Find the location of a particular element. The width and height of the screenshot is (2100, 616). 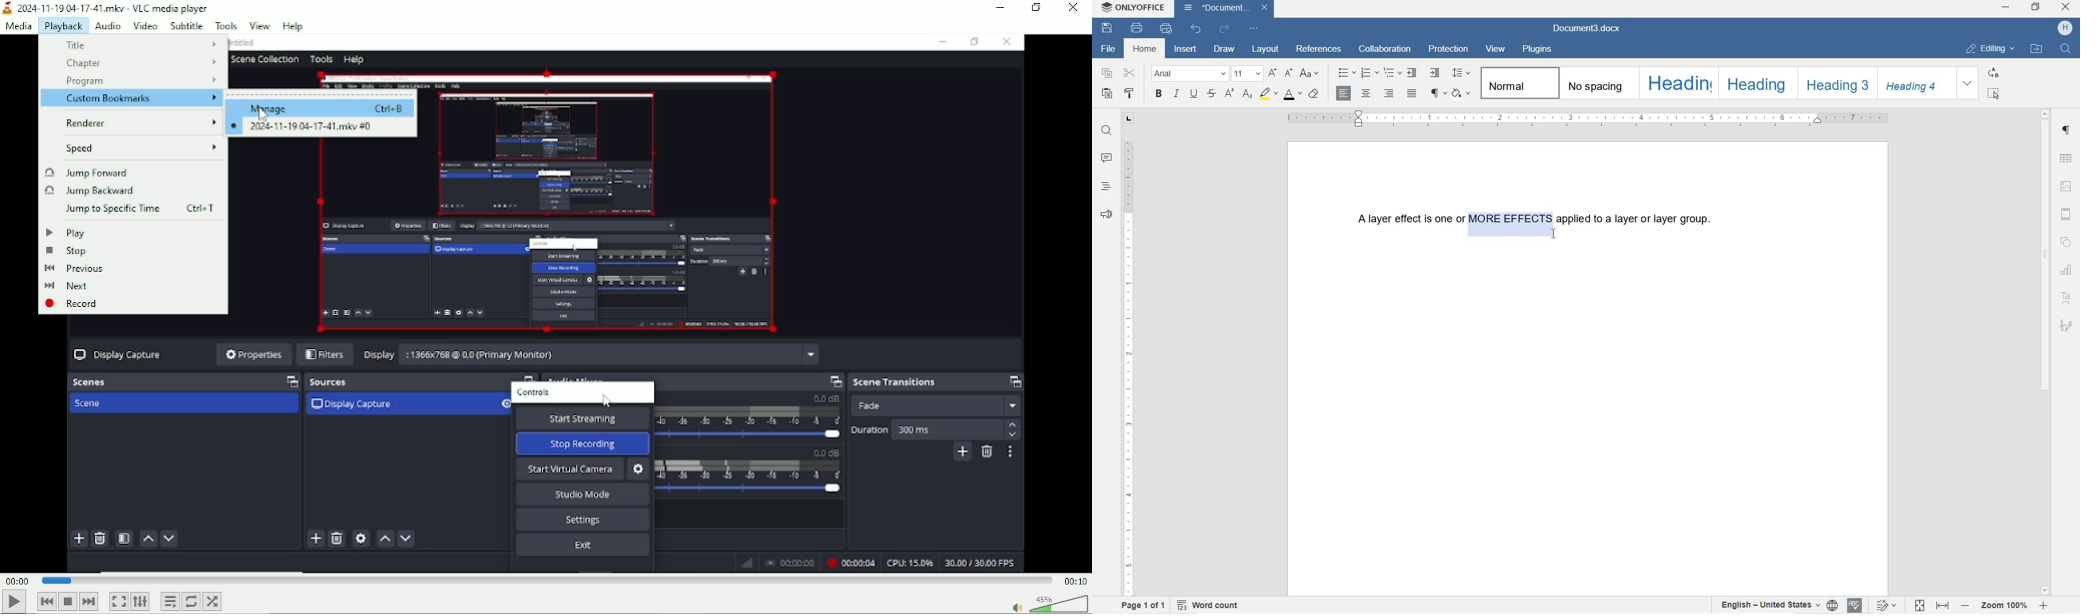

Help is located at coordinates (293, 26).